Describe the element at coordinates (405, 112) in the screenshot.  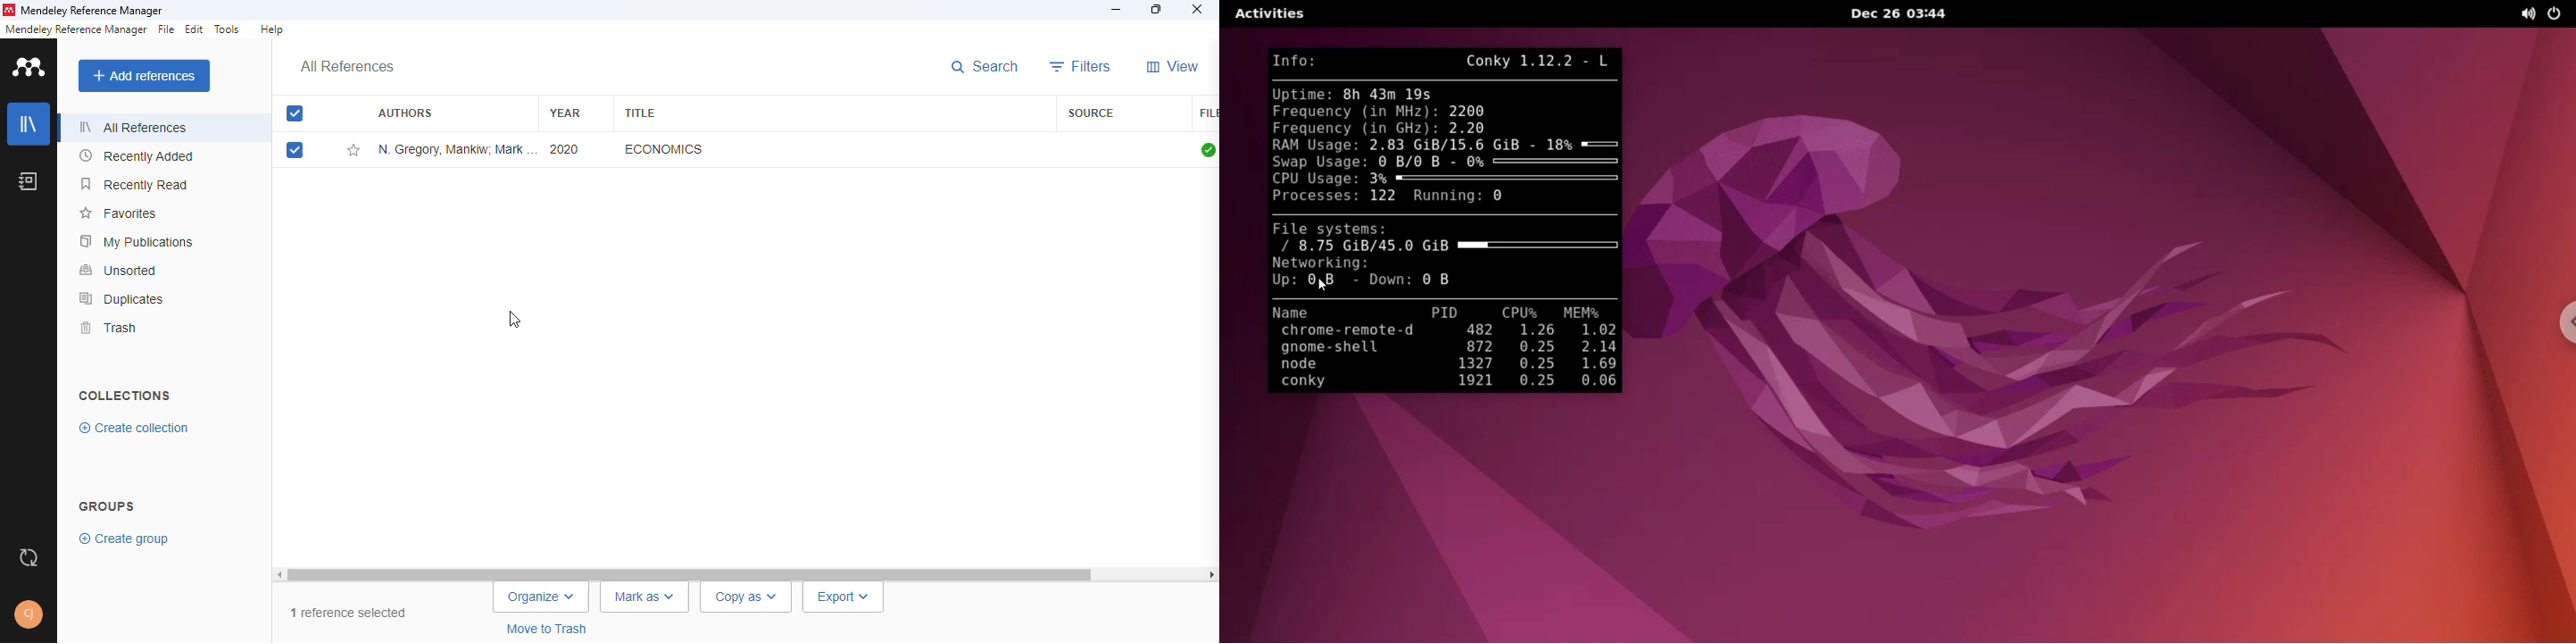
I see `authors` at that location.